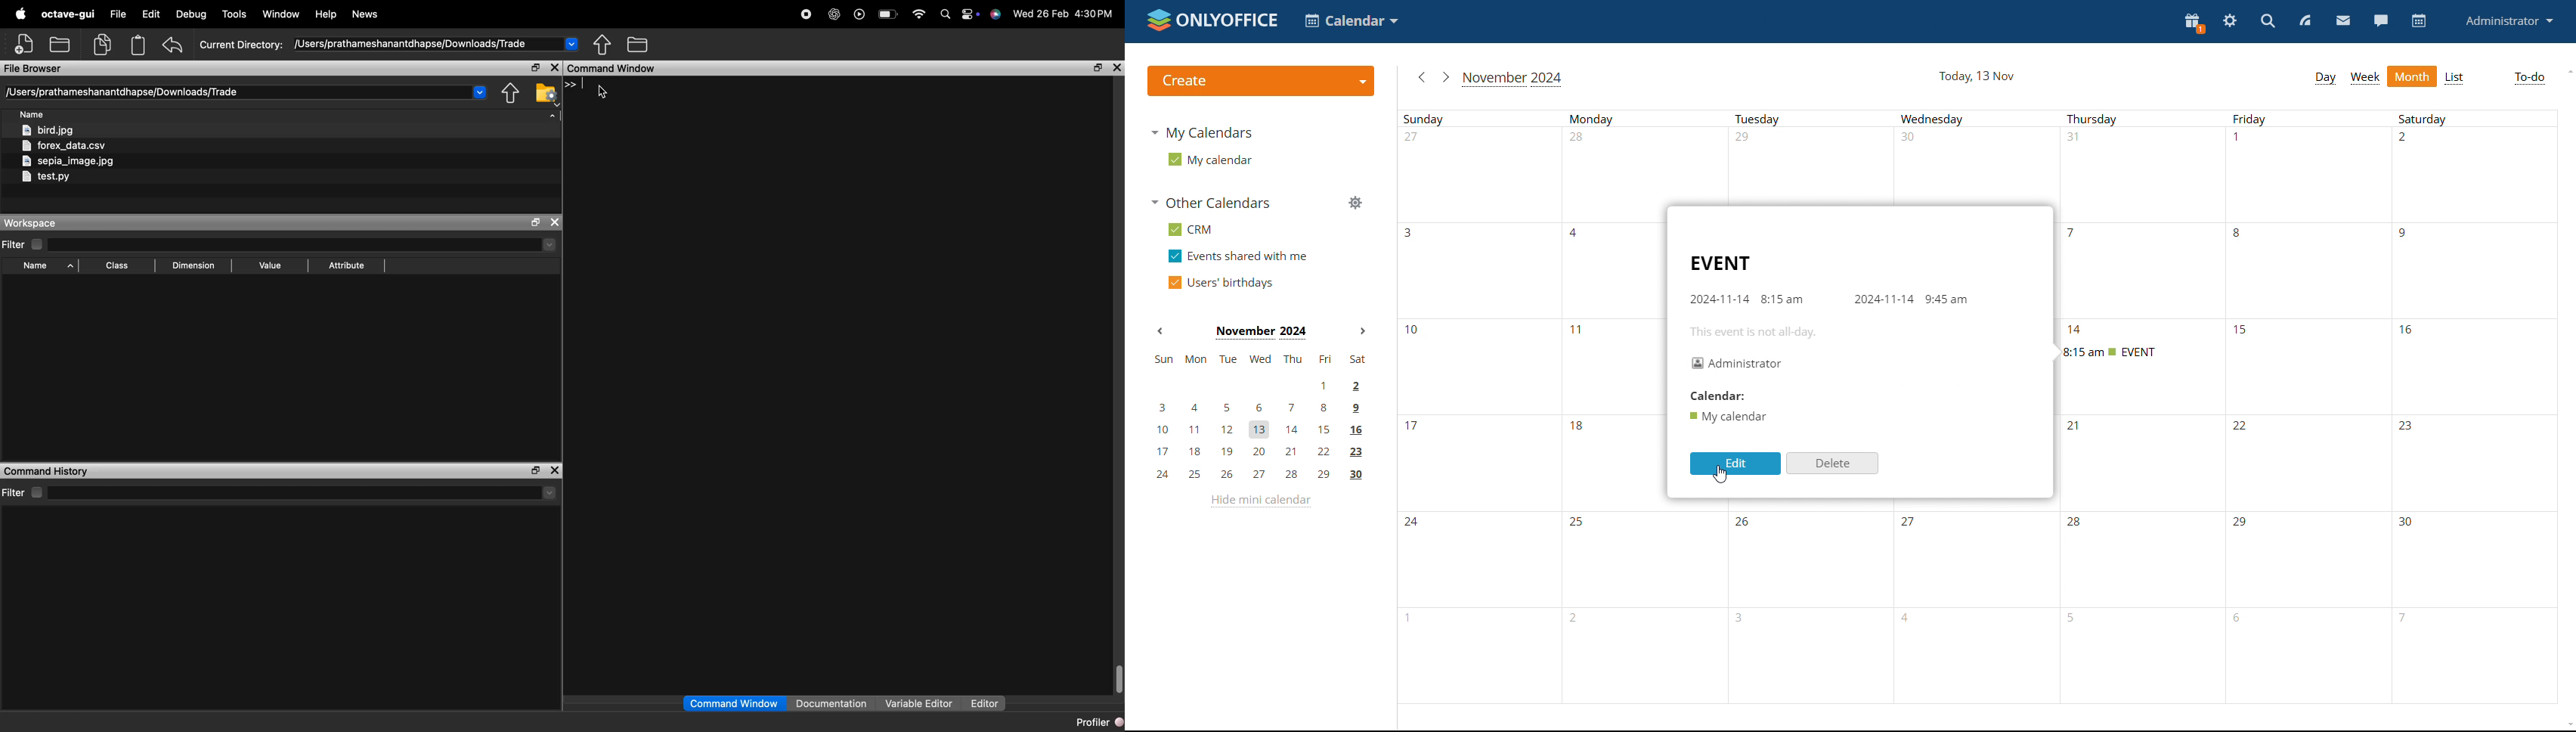  Describe the element at coordinates (2324, 77) in the screenshot. I see `day view` at that location.